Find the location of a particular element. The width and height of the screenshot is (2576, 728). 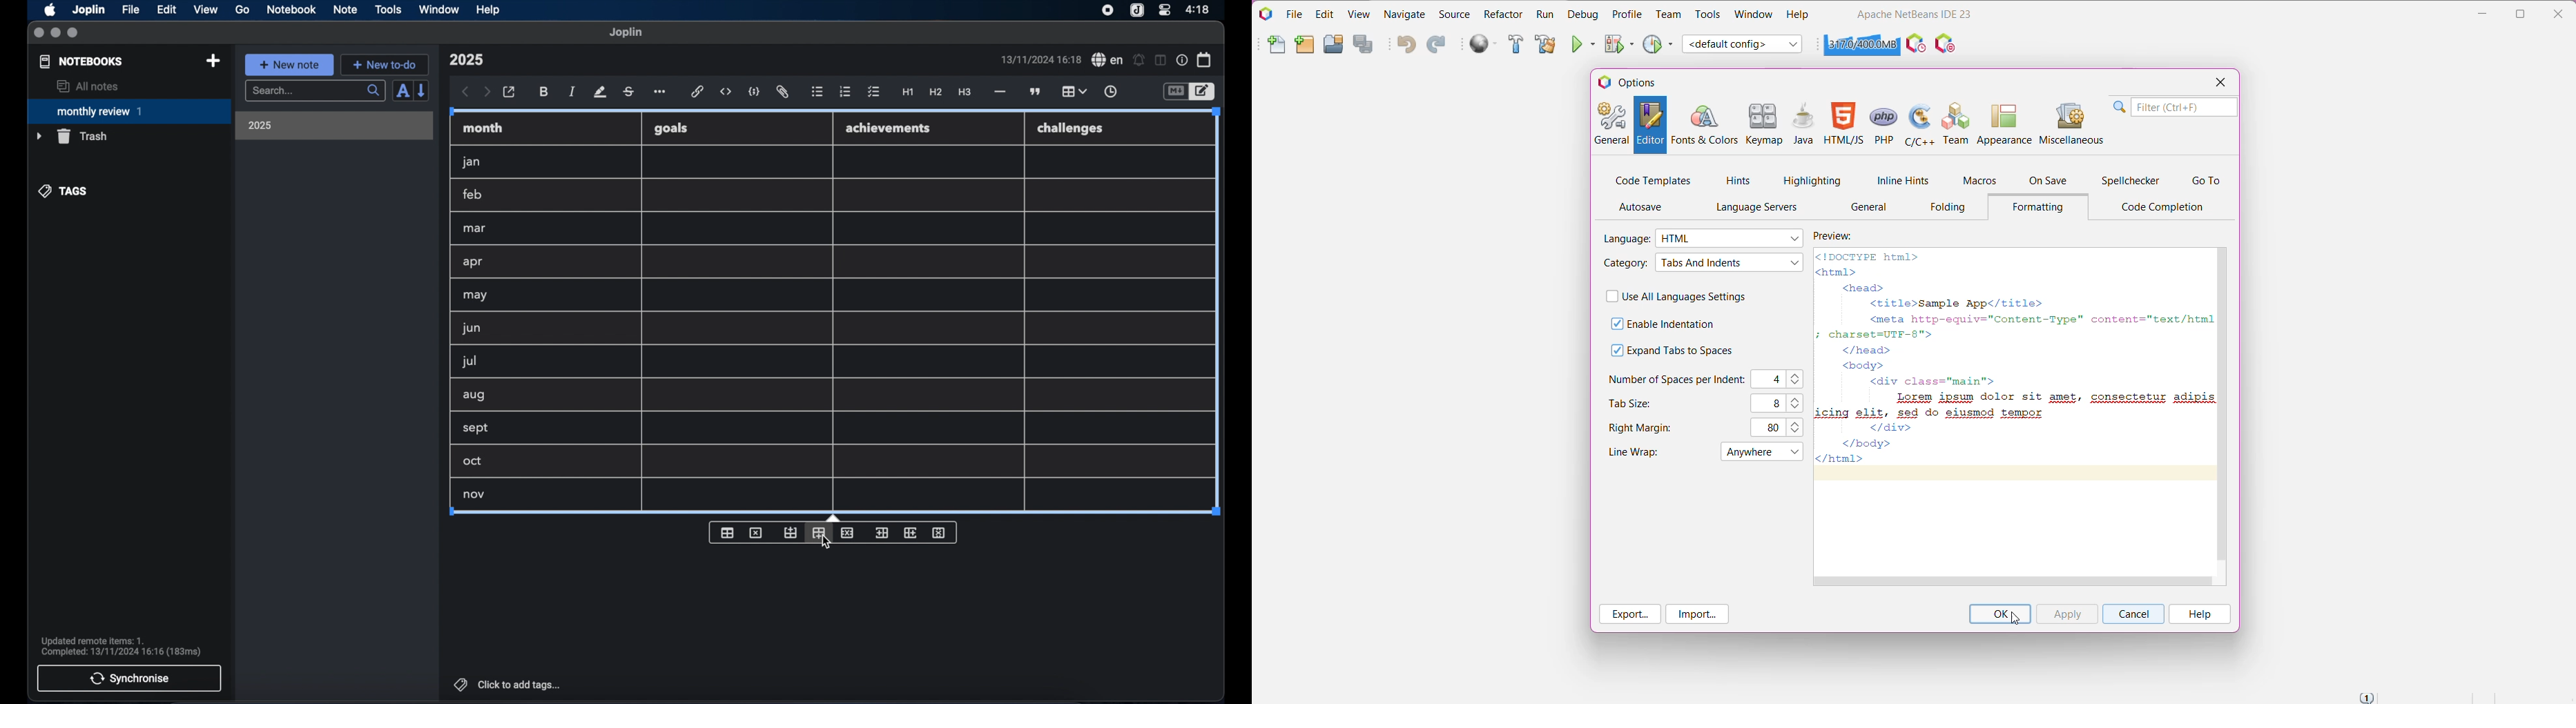

<body> is located at coordinates (1864, 366).